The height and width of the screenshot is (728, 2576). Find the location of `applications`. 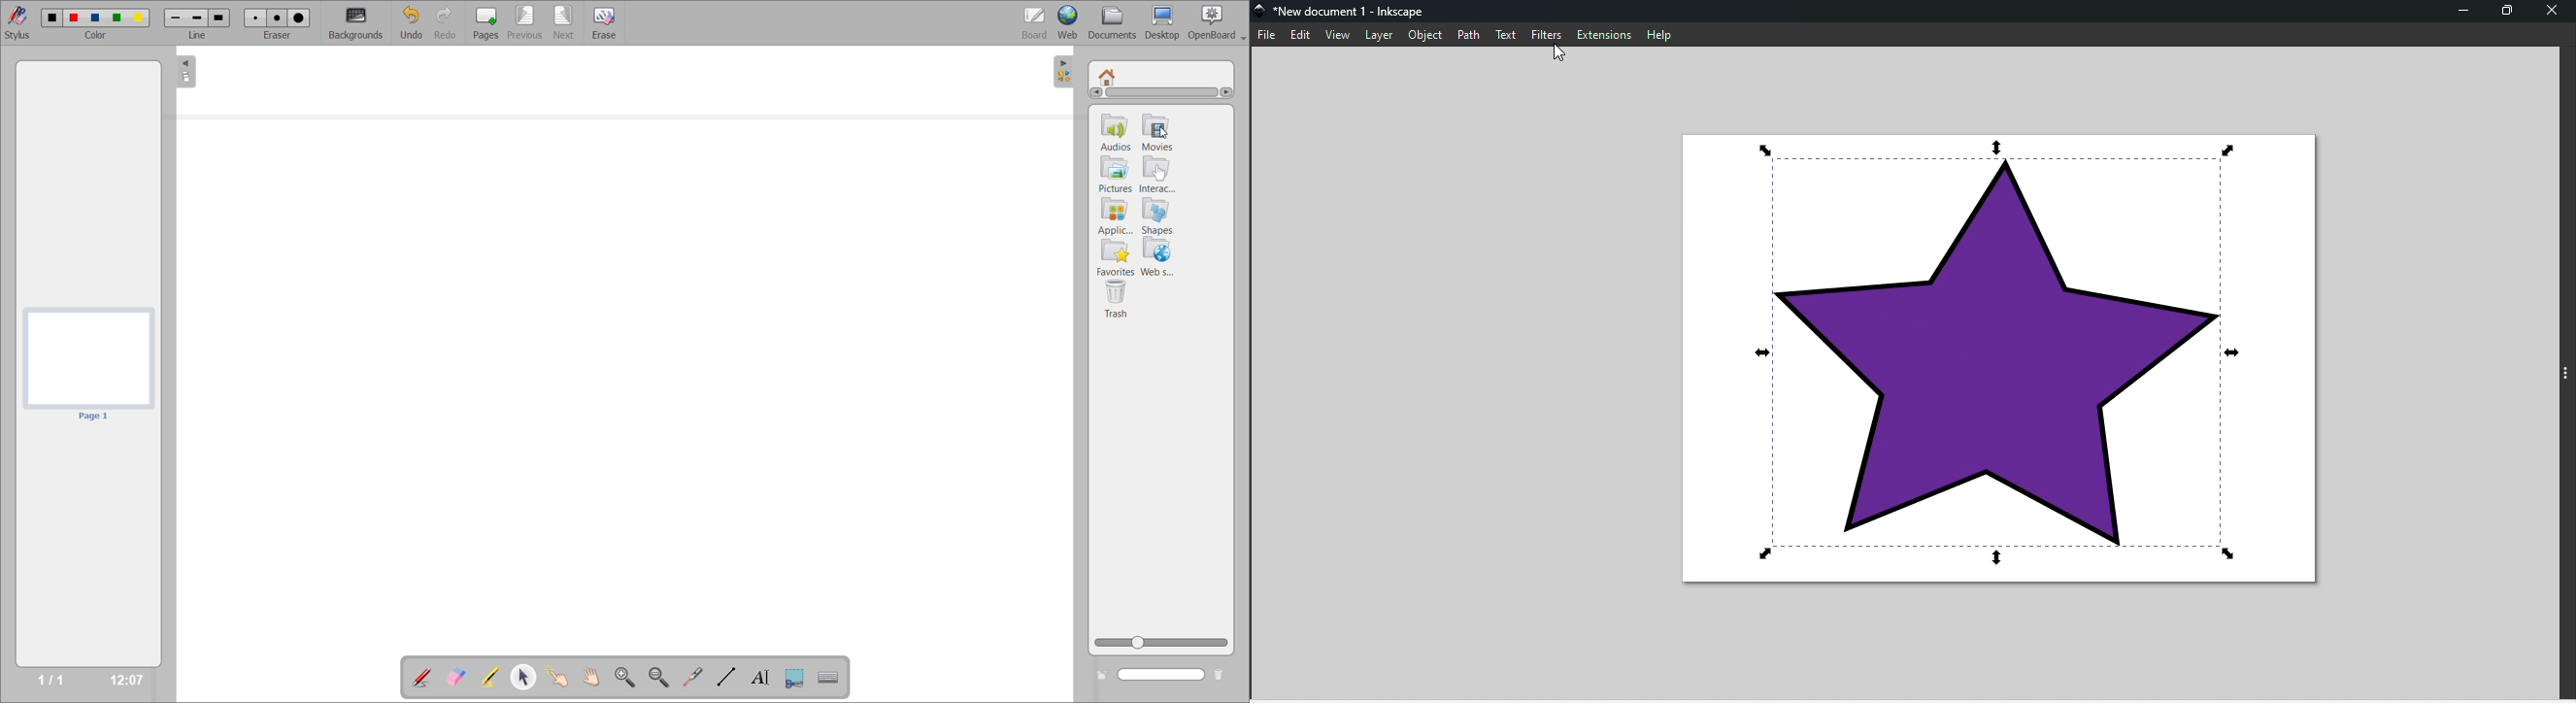

applications is located at coordinates (1114, 217).